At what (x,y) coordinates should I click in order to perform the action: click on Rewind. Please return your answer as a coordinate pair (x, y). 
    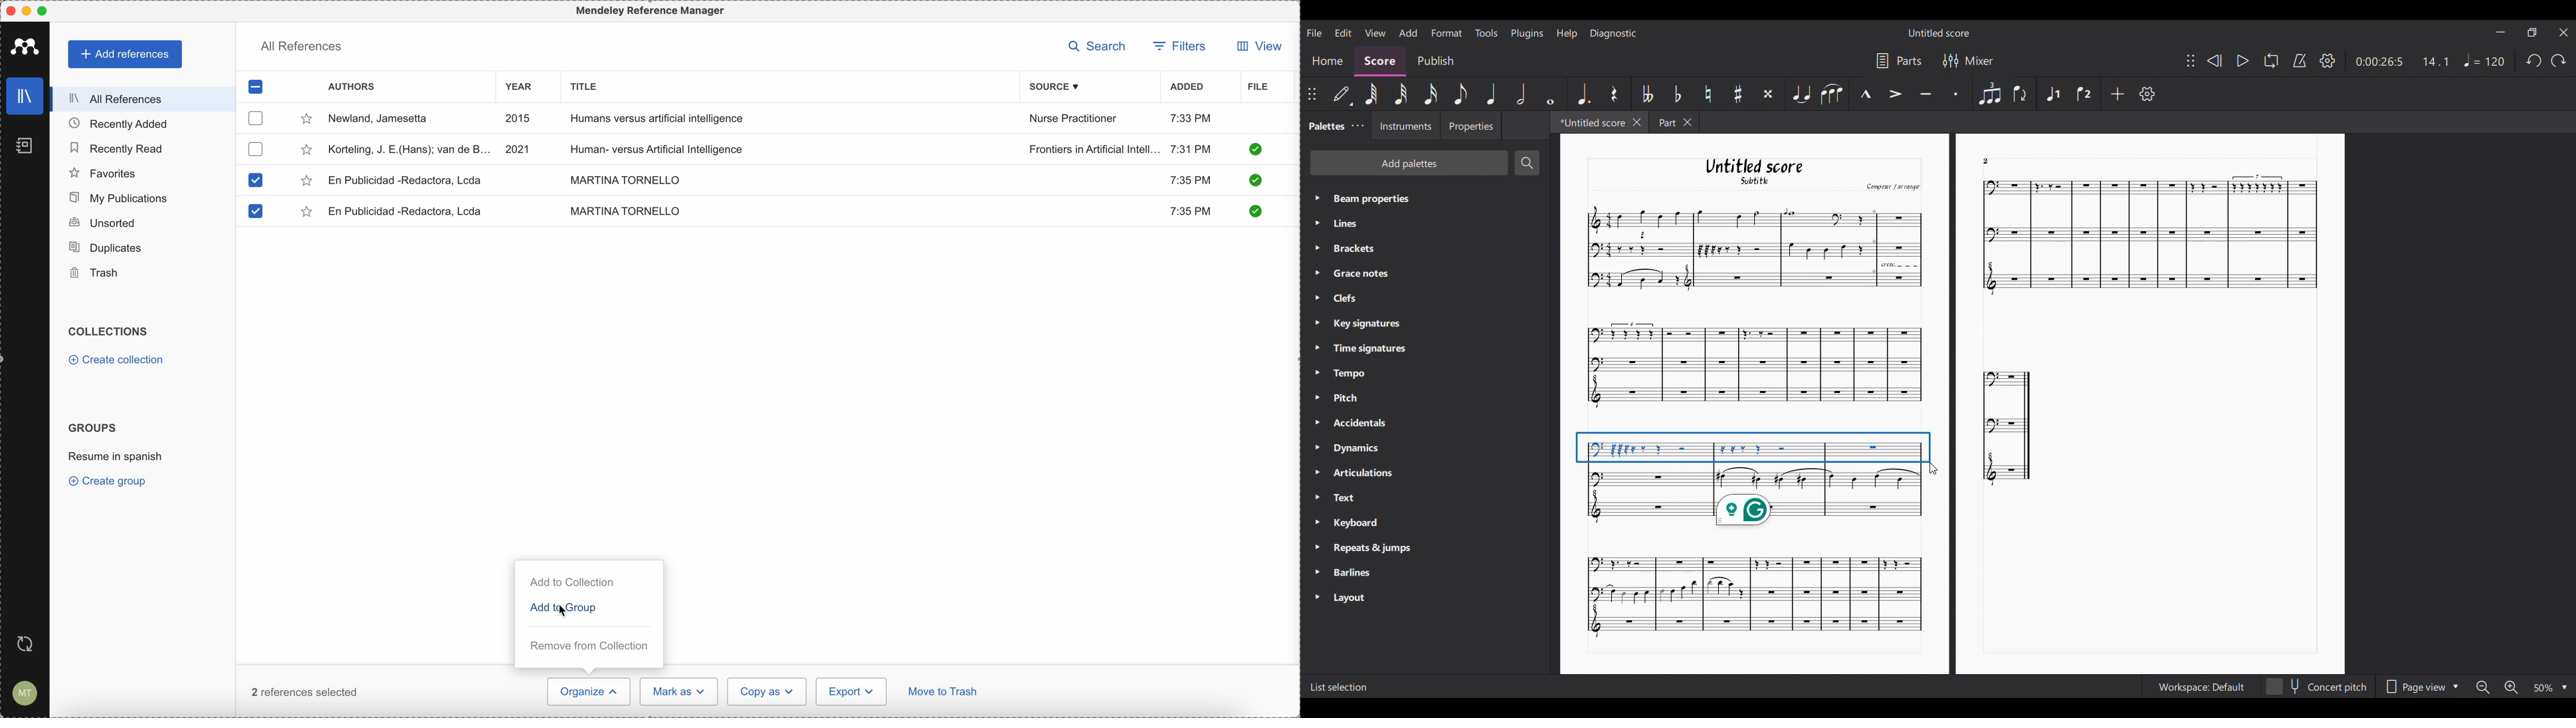
    Looking at the image, I should click on (2213, 60).